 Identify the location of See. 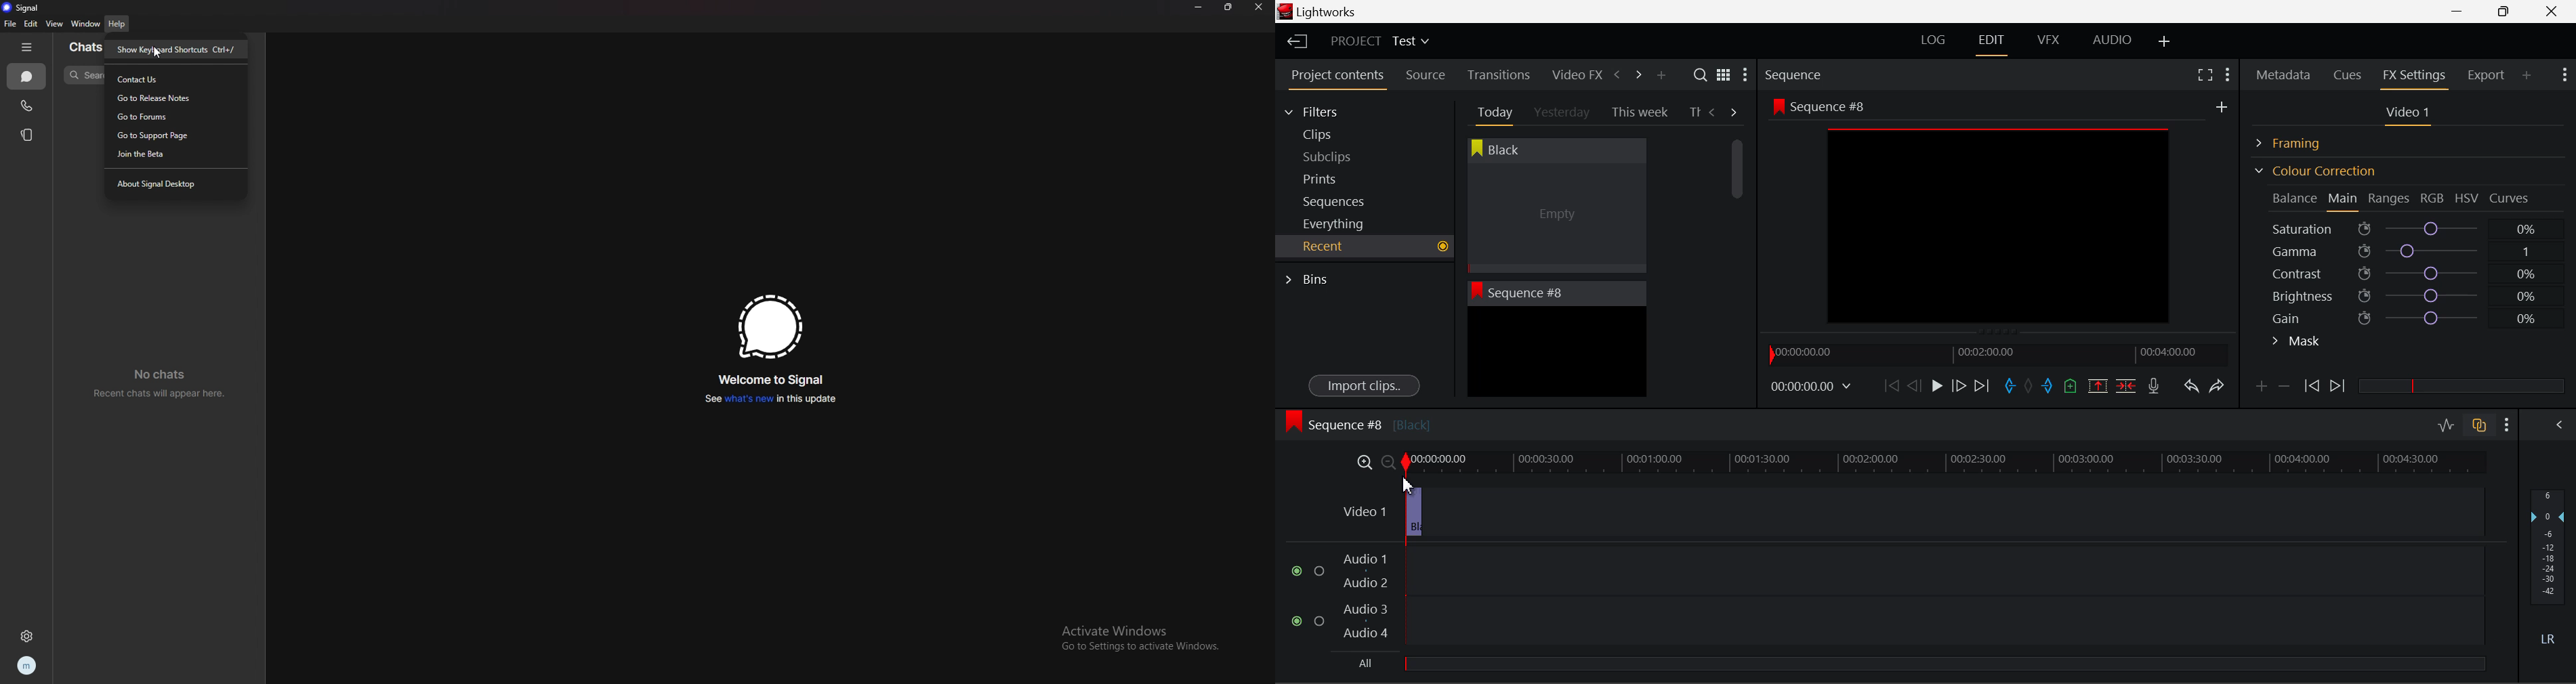
(708, 400).